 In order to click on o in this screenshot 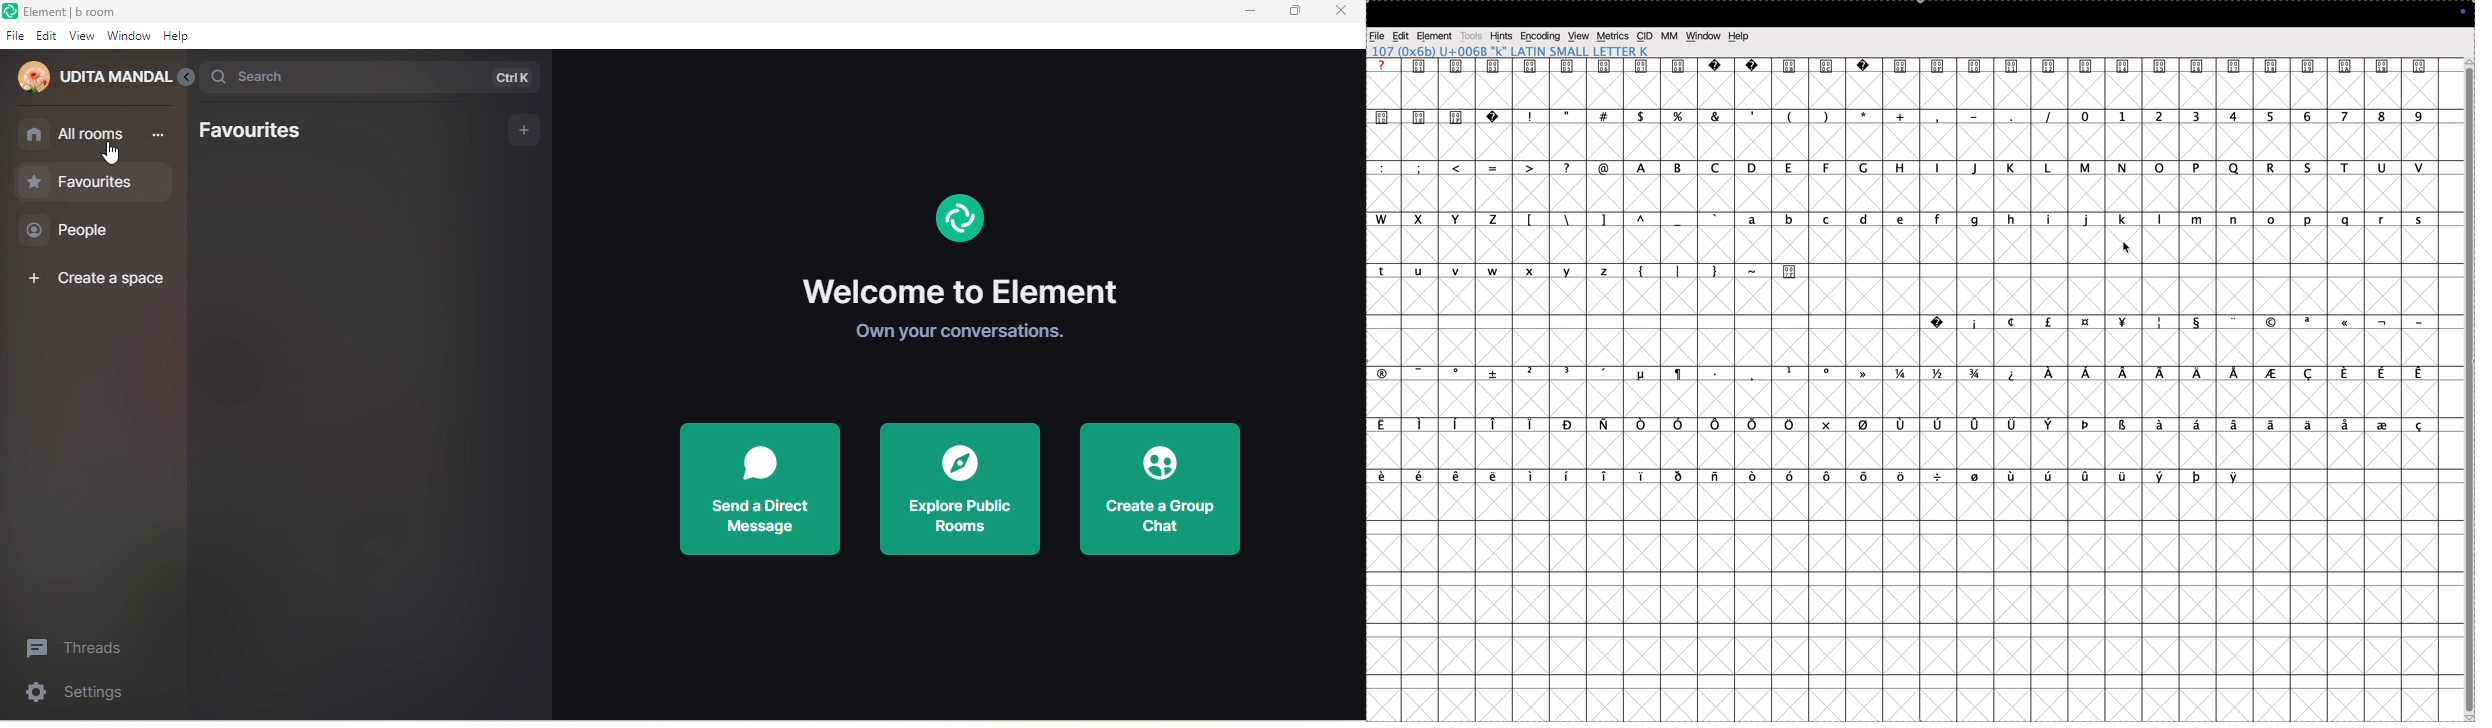, I will do `click(2161, 169)`.